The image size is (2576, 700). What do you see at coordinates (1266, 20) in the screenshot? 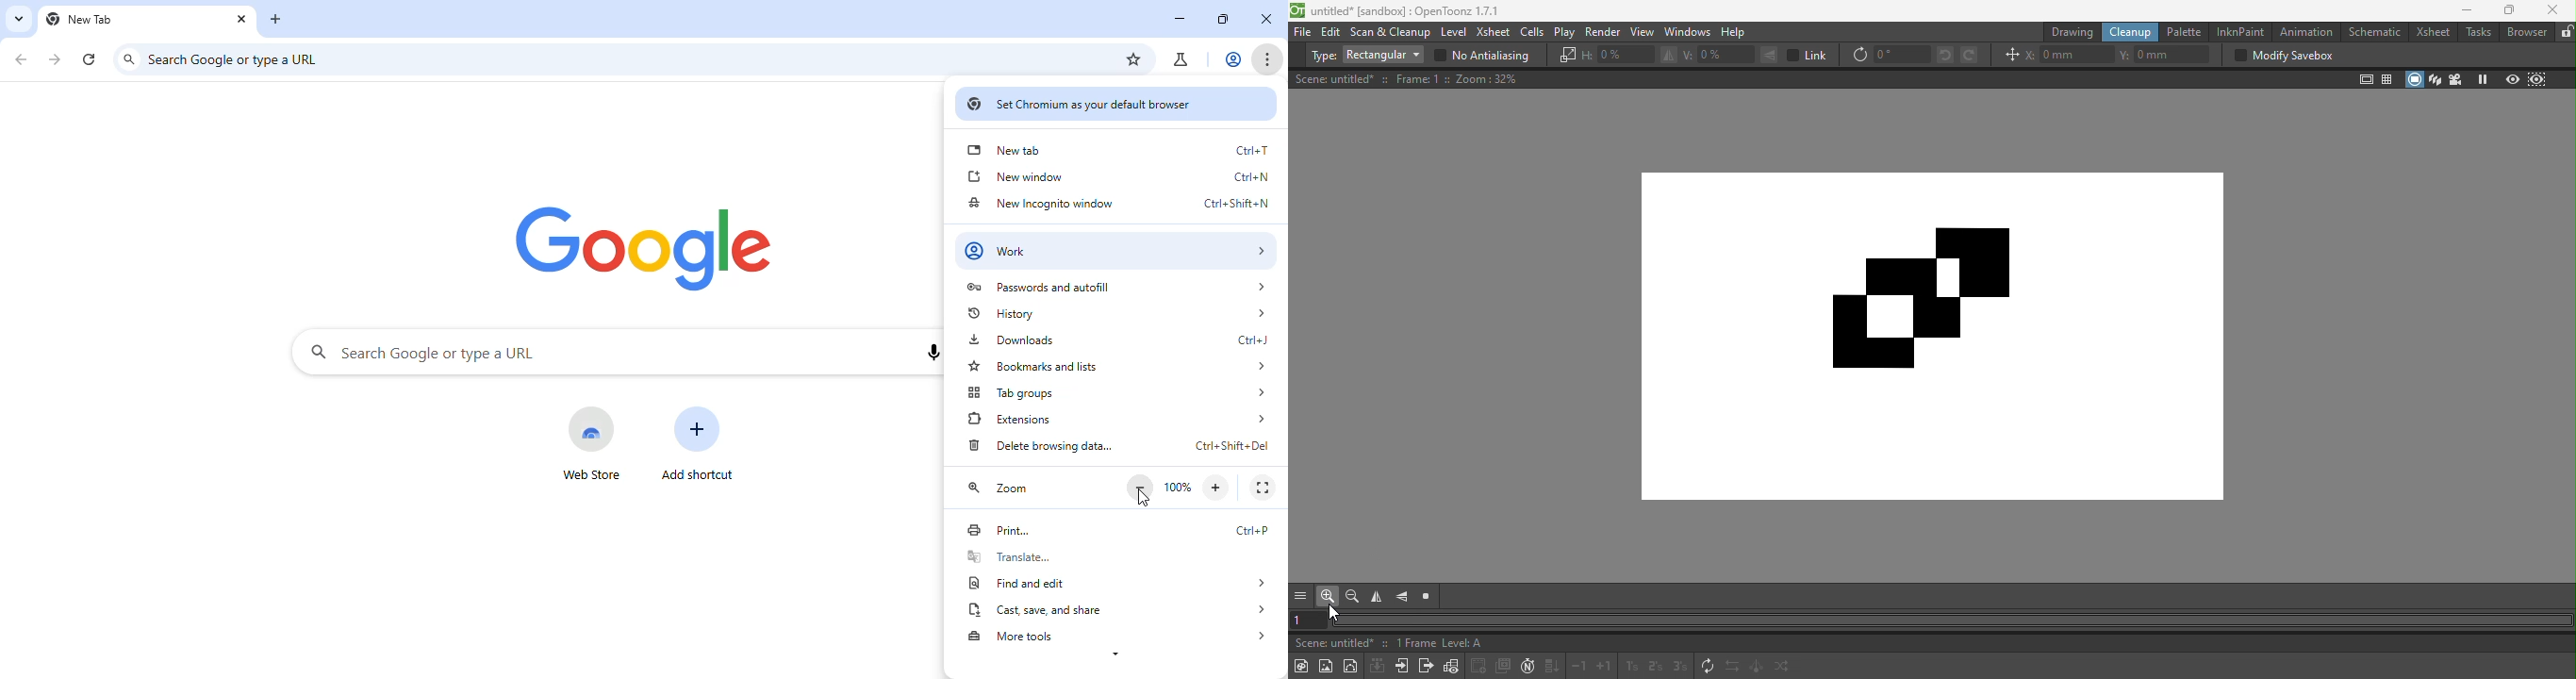
I see `close` at bounding box center [1266, 20].